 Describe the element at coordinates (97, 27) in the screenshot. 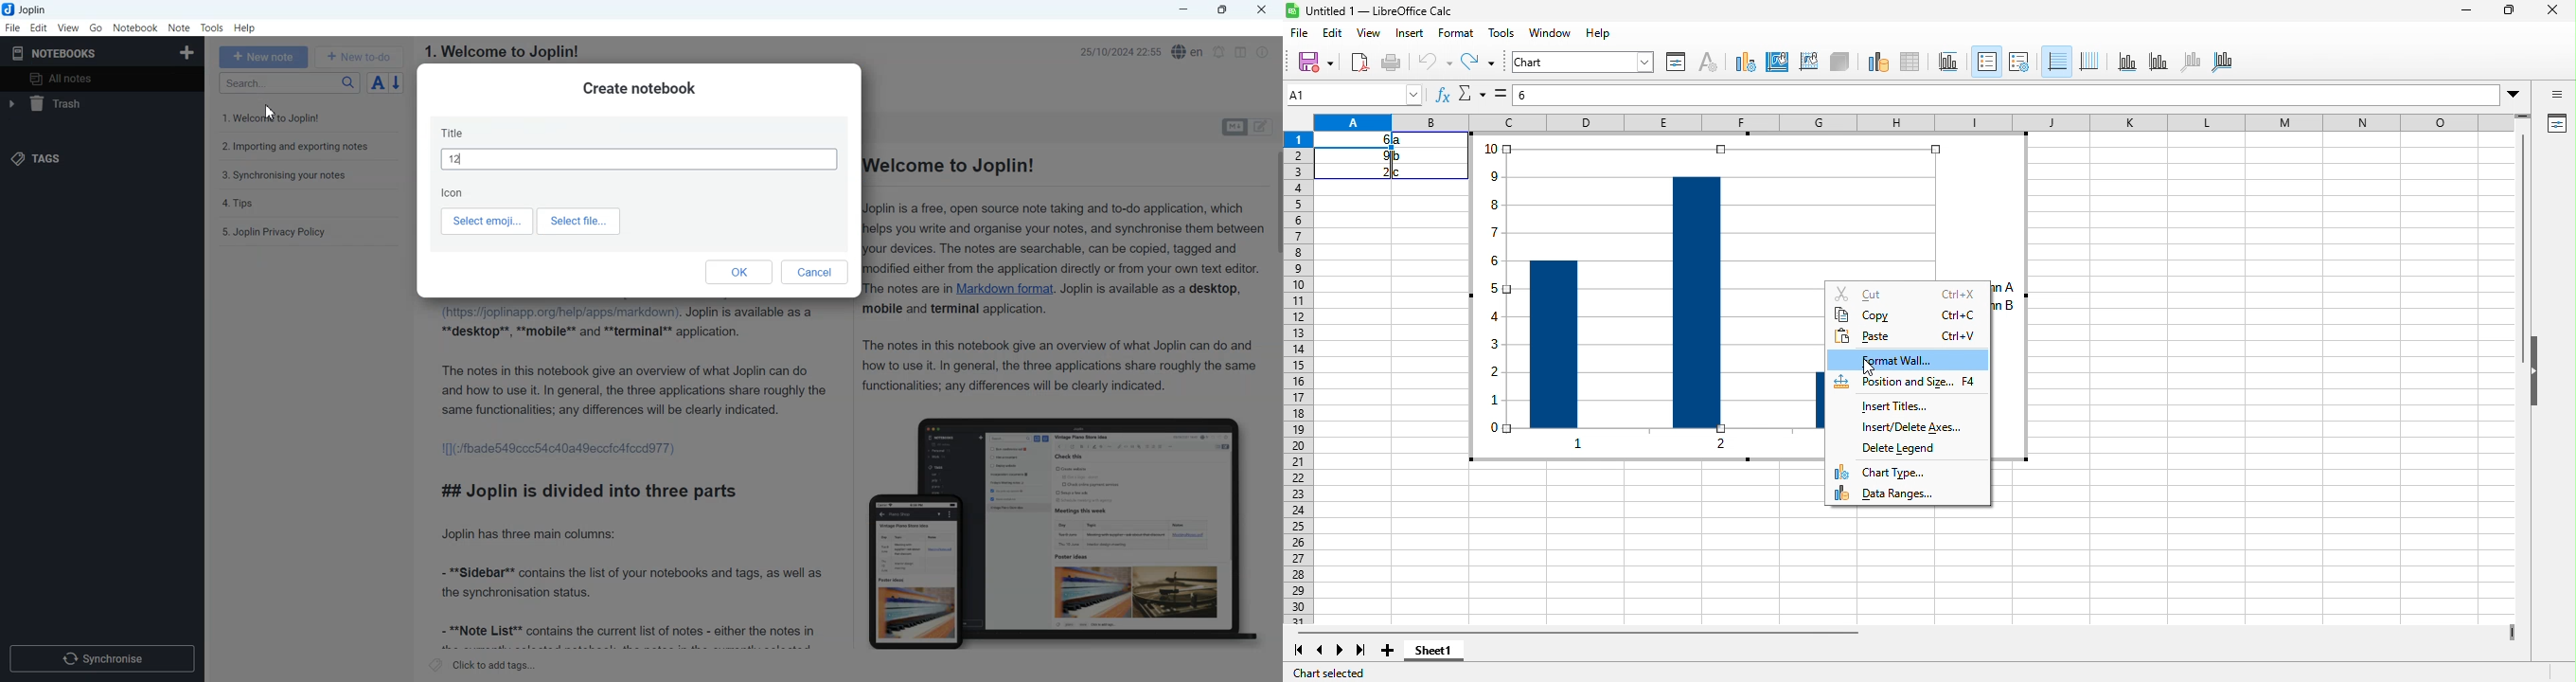

I see `Go` at that location.